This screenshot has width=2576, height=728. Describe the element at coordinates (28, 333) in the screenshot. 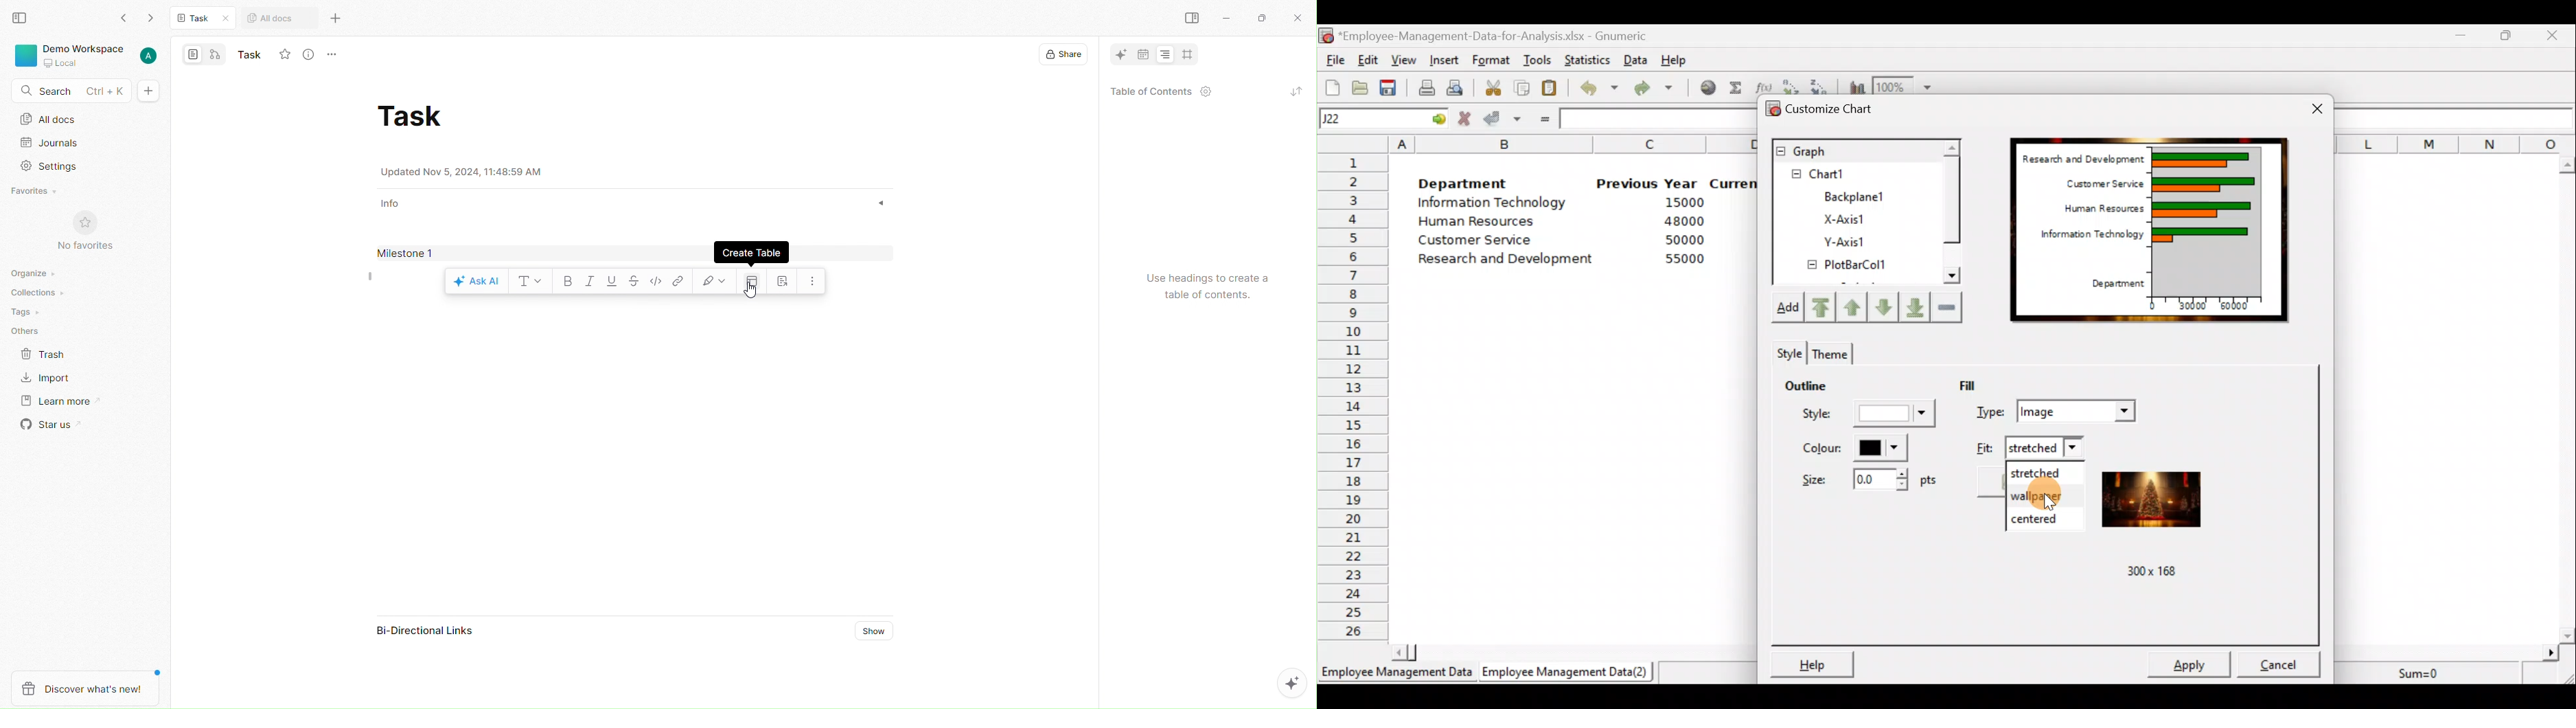

I see `Others` at that location.